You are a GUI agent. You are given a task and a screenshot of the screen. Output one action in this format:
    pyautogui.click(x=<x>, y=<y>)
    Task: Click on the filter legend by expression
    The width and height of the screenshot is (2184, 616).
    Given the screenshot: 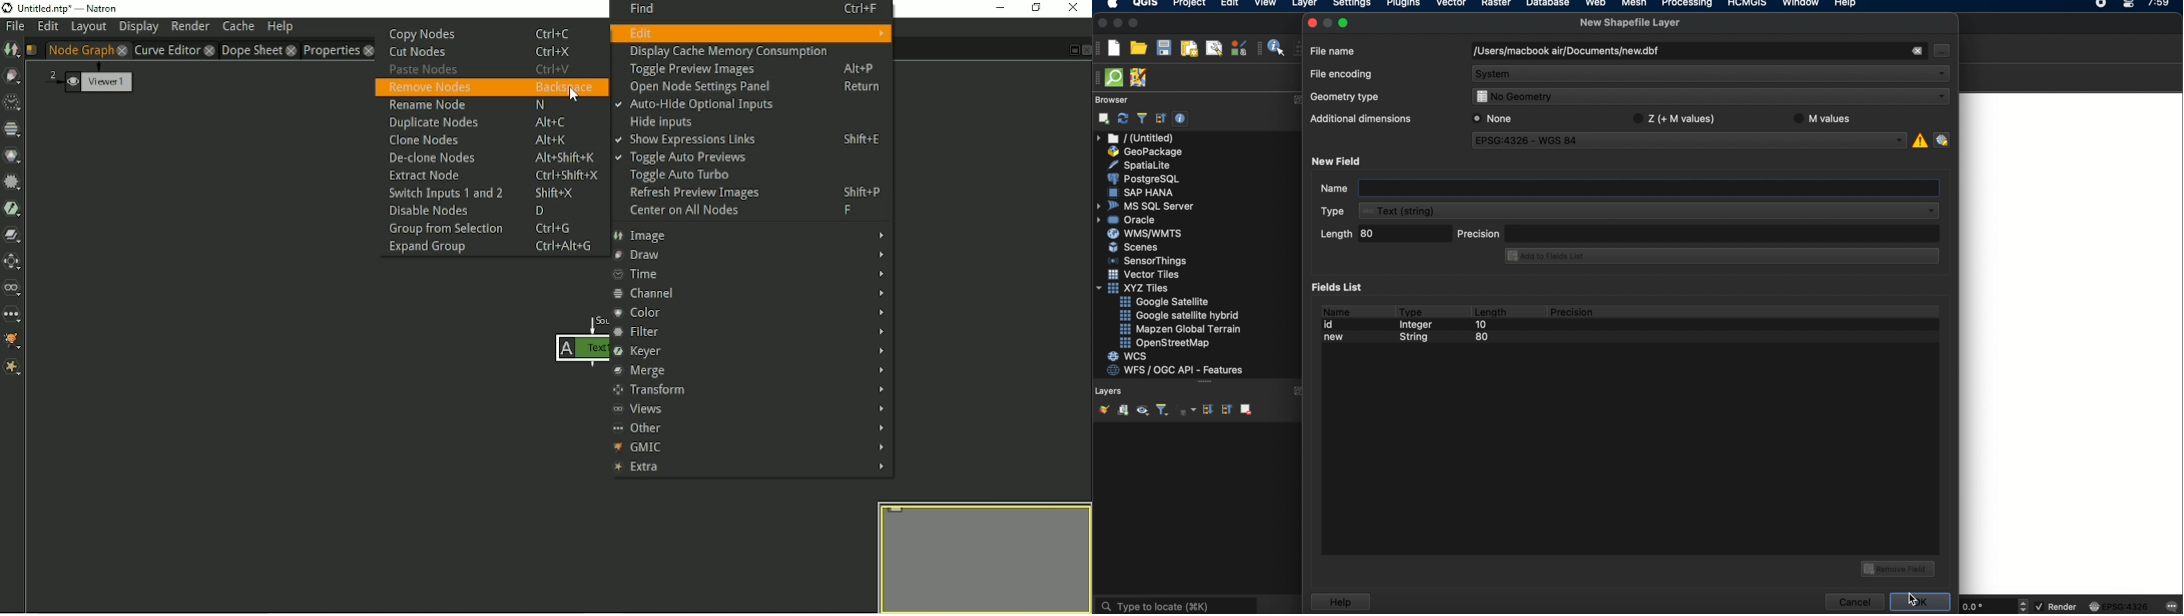 What is the action you would take?
    pyautogui.click(x=1187, y=410)
    